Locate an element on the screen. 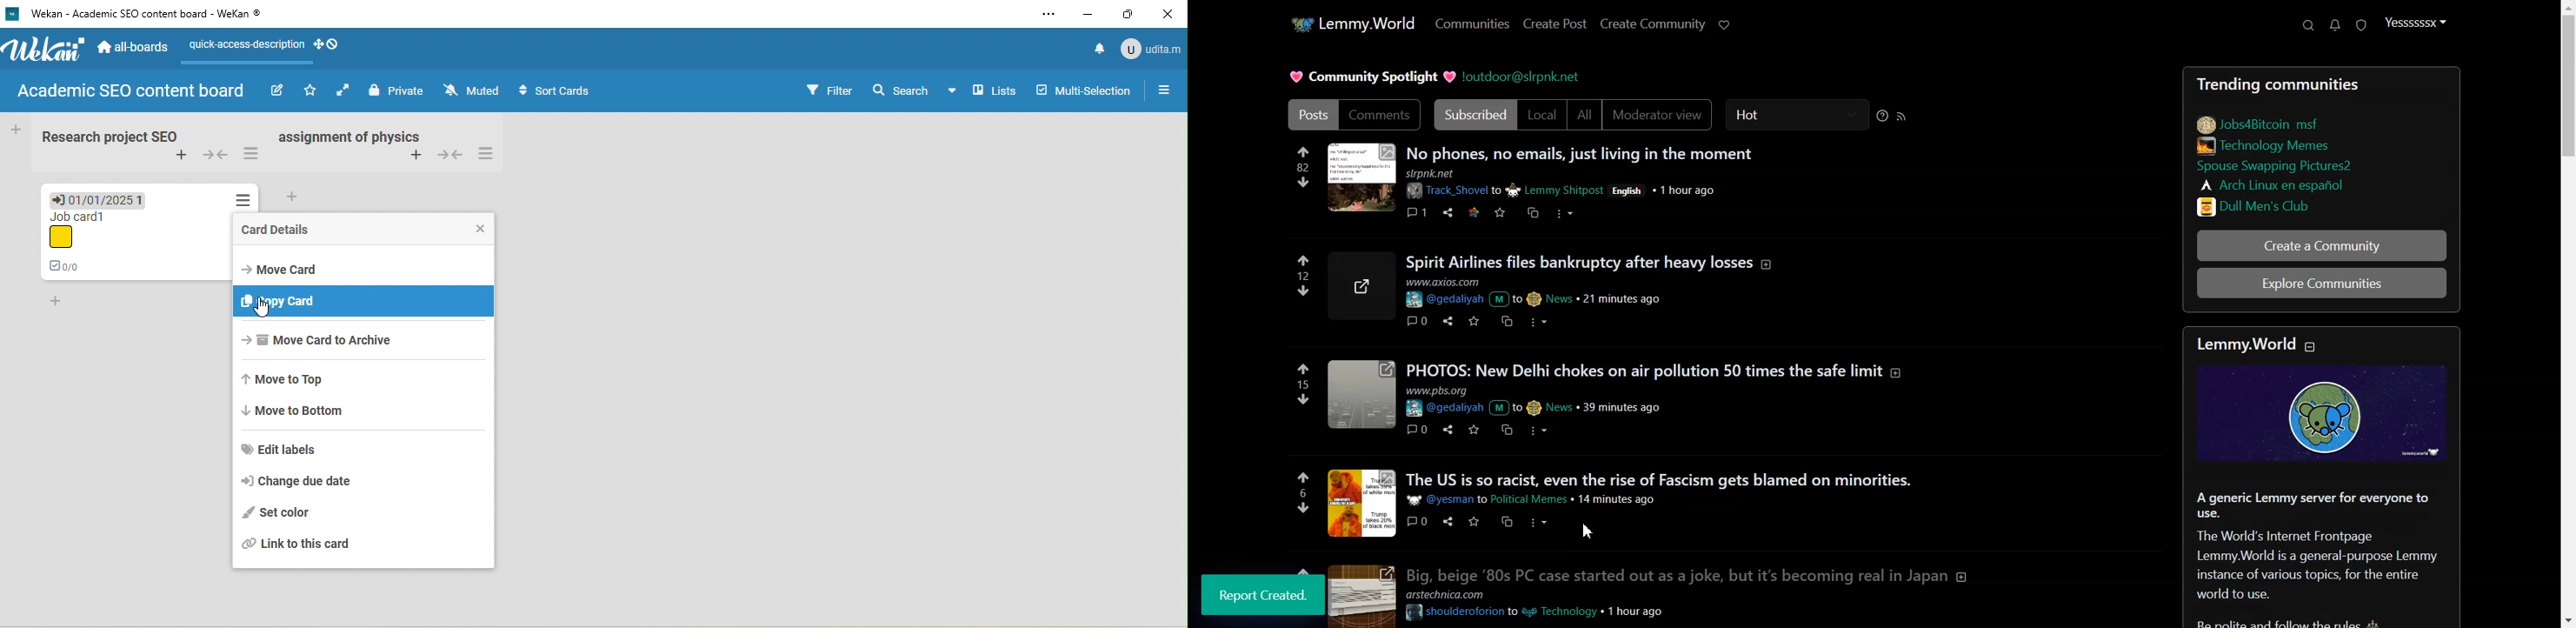  quick access description is located at coordinates (243, 50).